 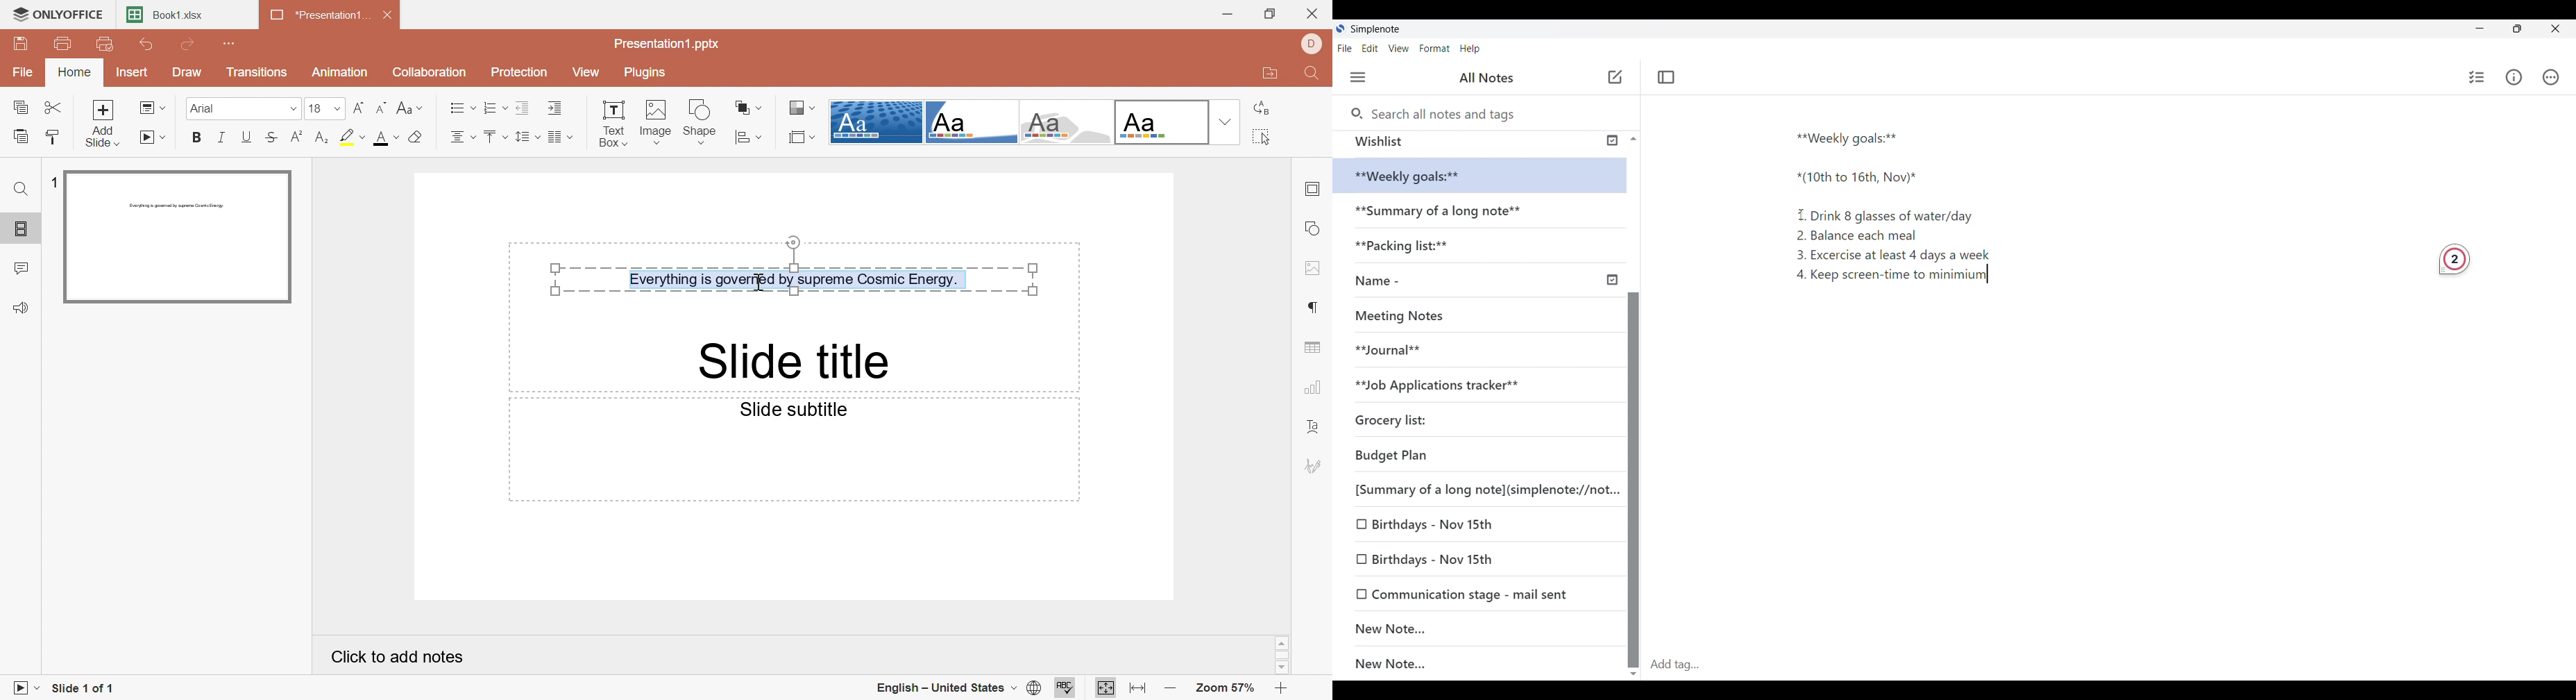 I want to click on Change color theme, so click(x=799, y=106).